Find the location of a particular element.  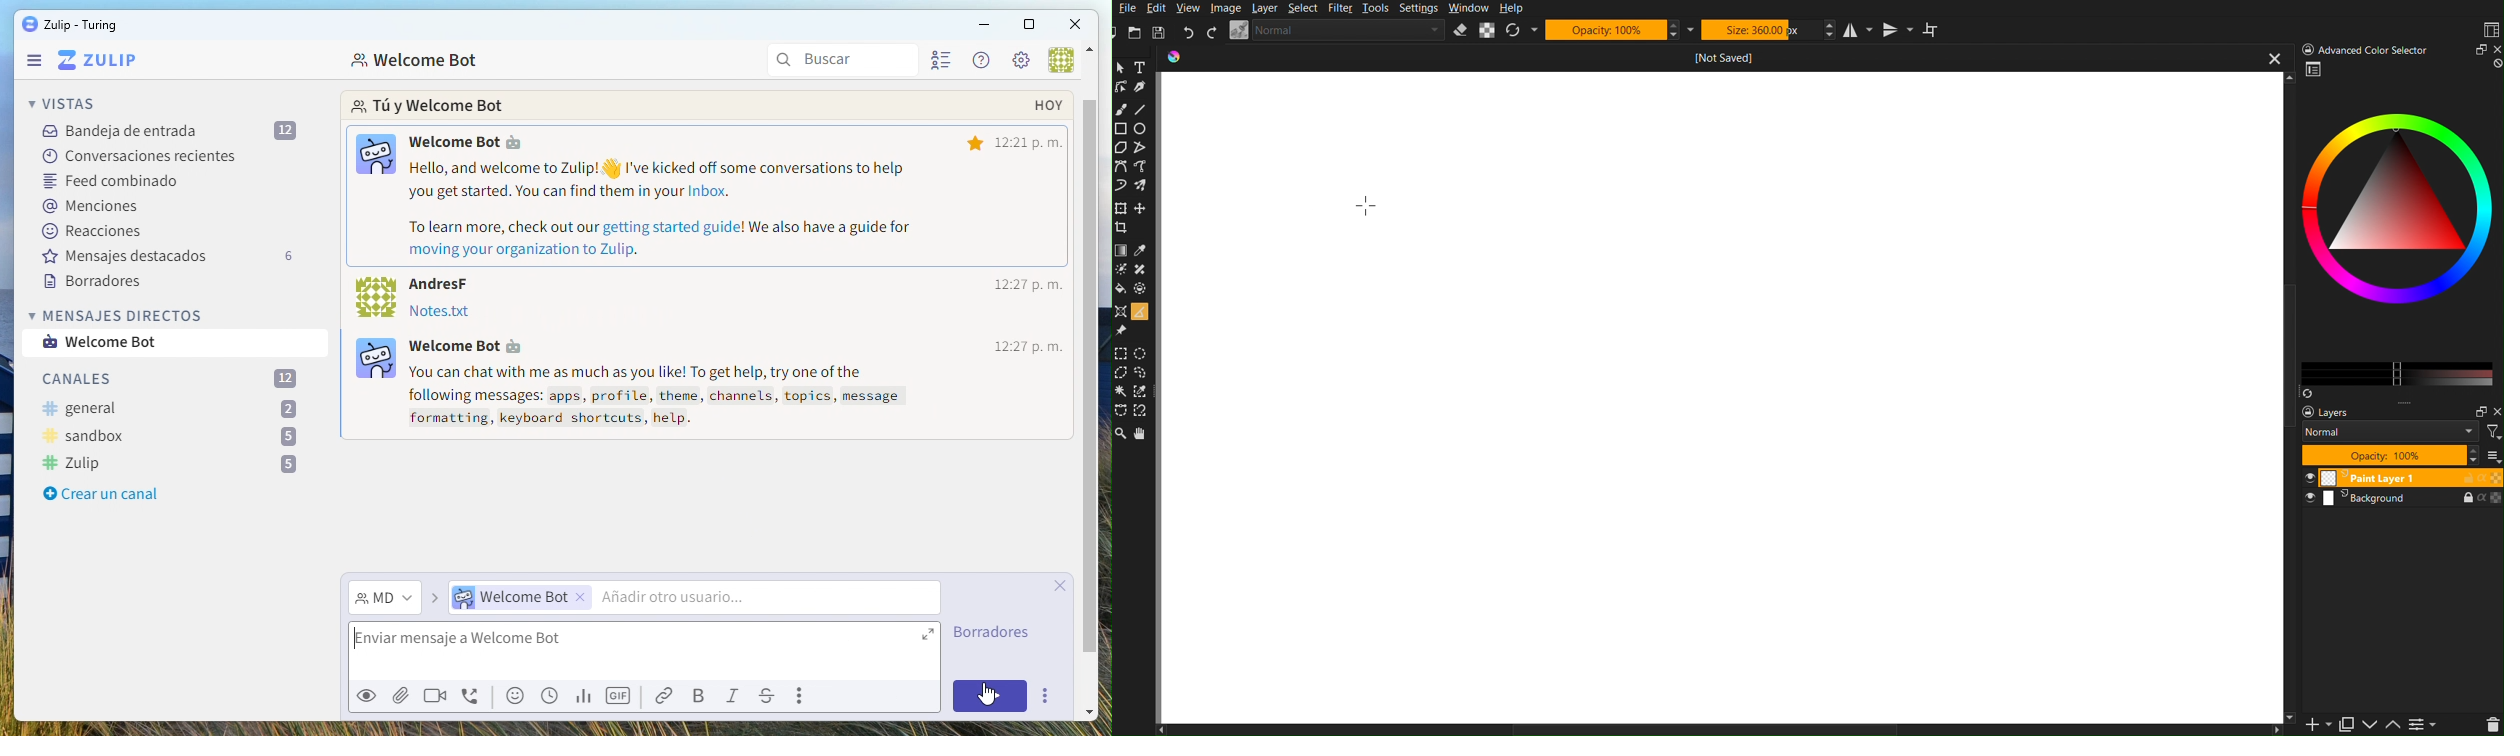

Square is located at coordinates (1121, 128).